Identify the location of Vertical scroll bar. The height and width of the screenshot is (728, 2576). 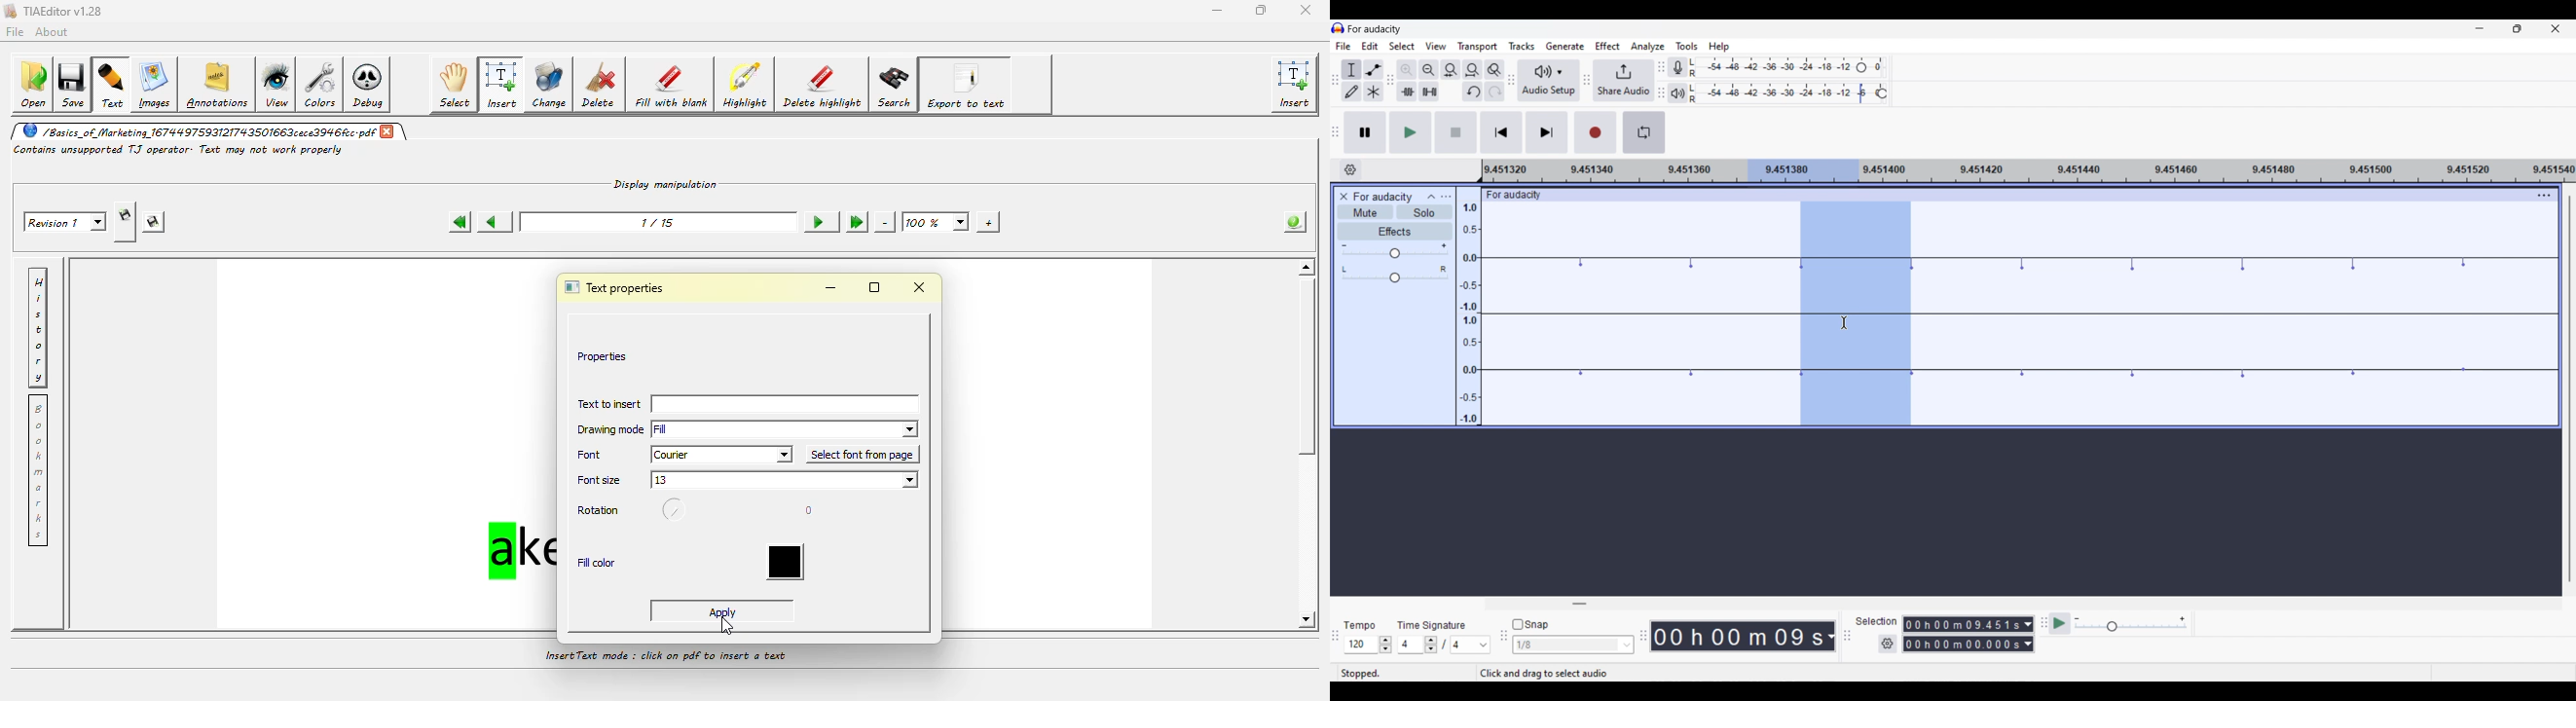
(2566, 388).